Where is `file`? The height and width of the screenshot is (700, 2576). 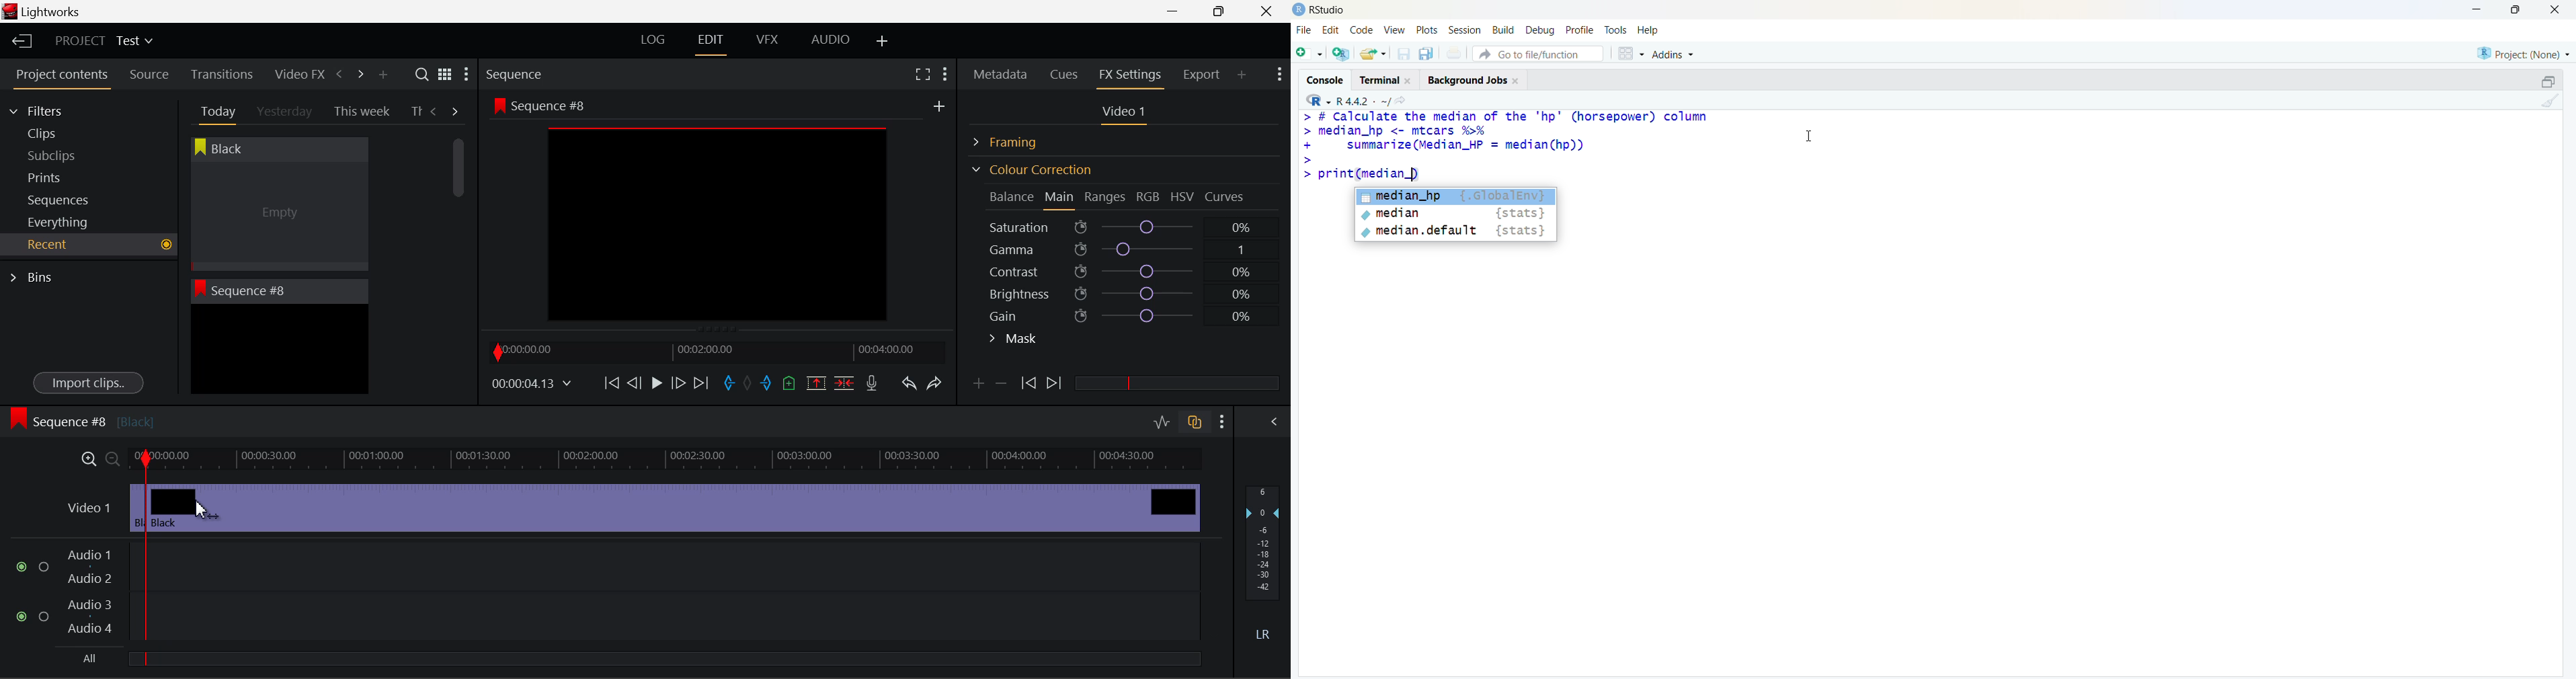 file is located at coordinates (1304, 29).